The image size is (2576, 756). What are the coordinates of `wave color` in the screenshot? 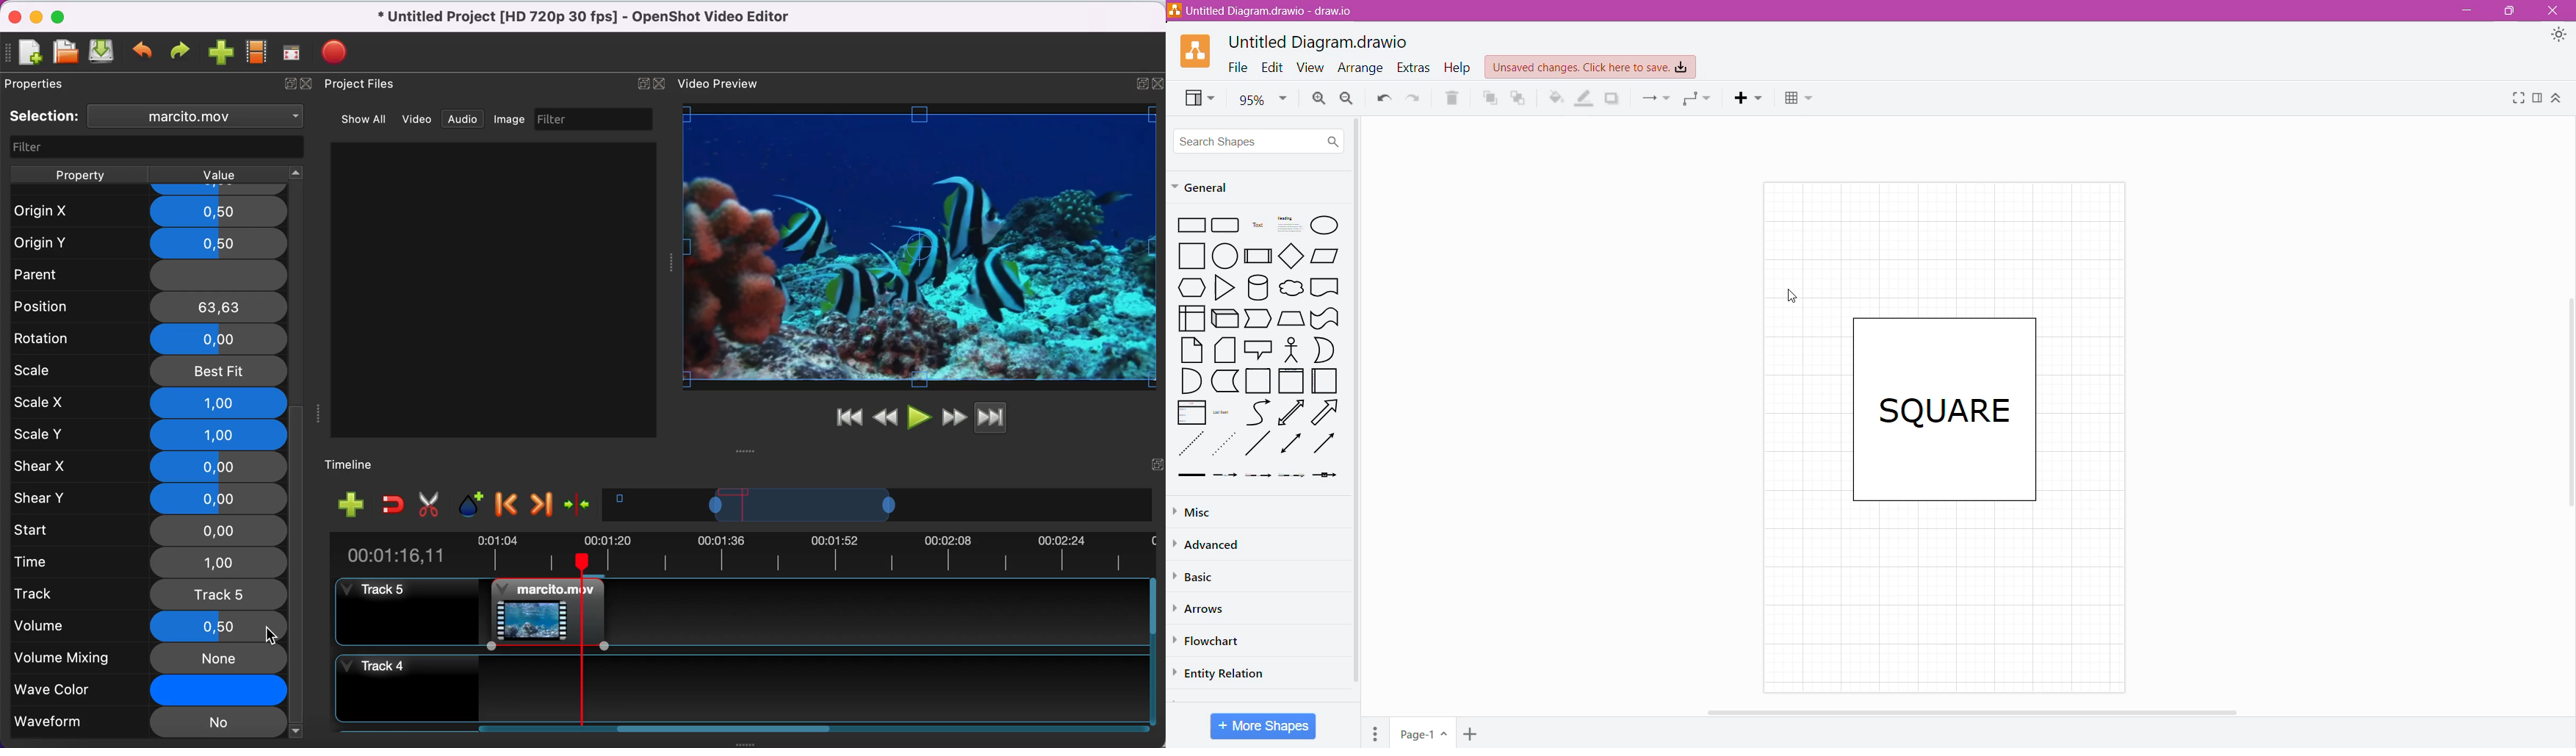 It's located at (145, 690).